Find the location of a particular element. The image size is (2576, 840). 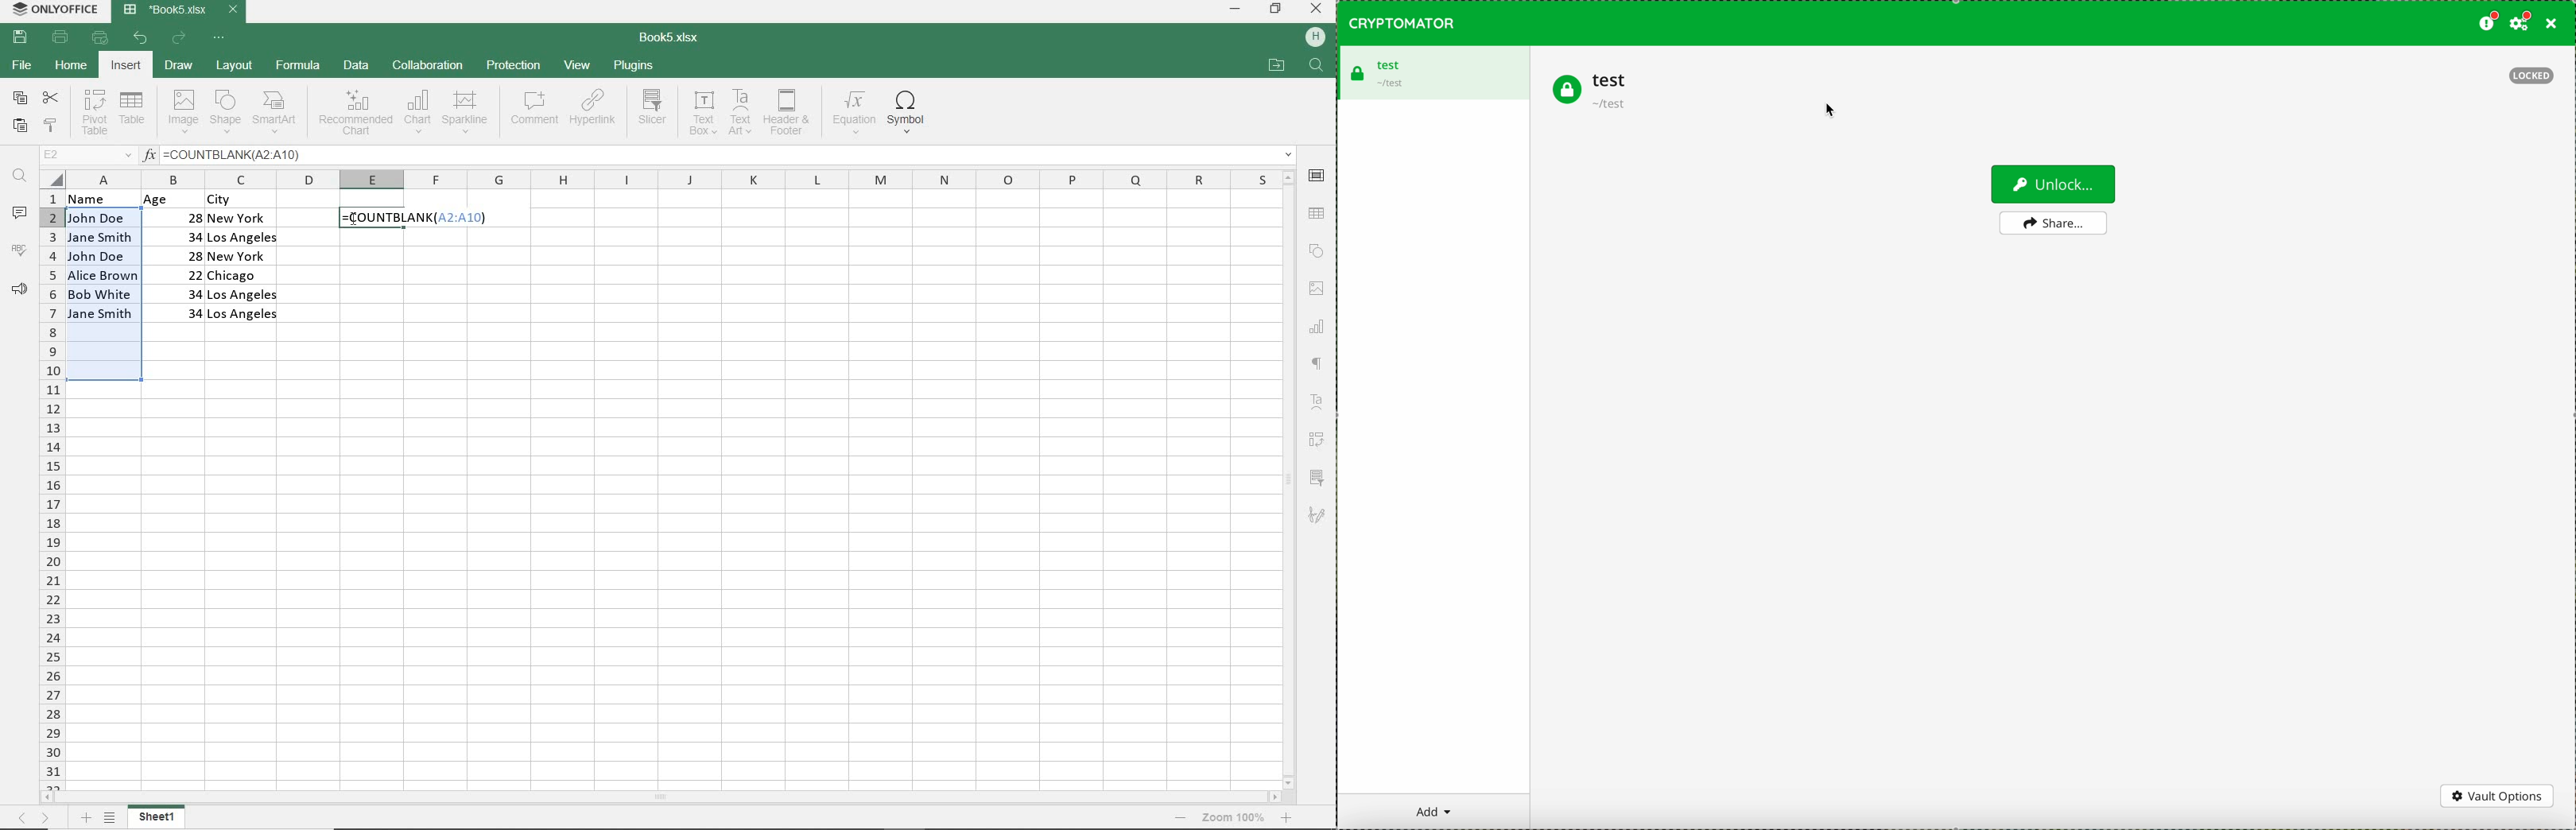

Los Angeles is located at coordinates (245, 294).